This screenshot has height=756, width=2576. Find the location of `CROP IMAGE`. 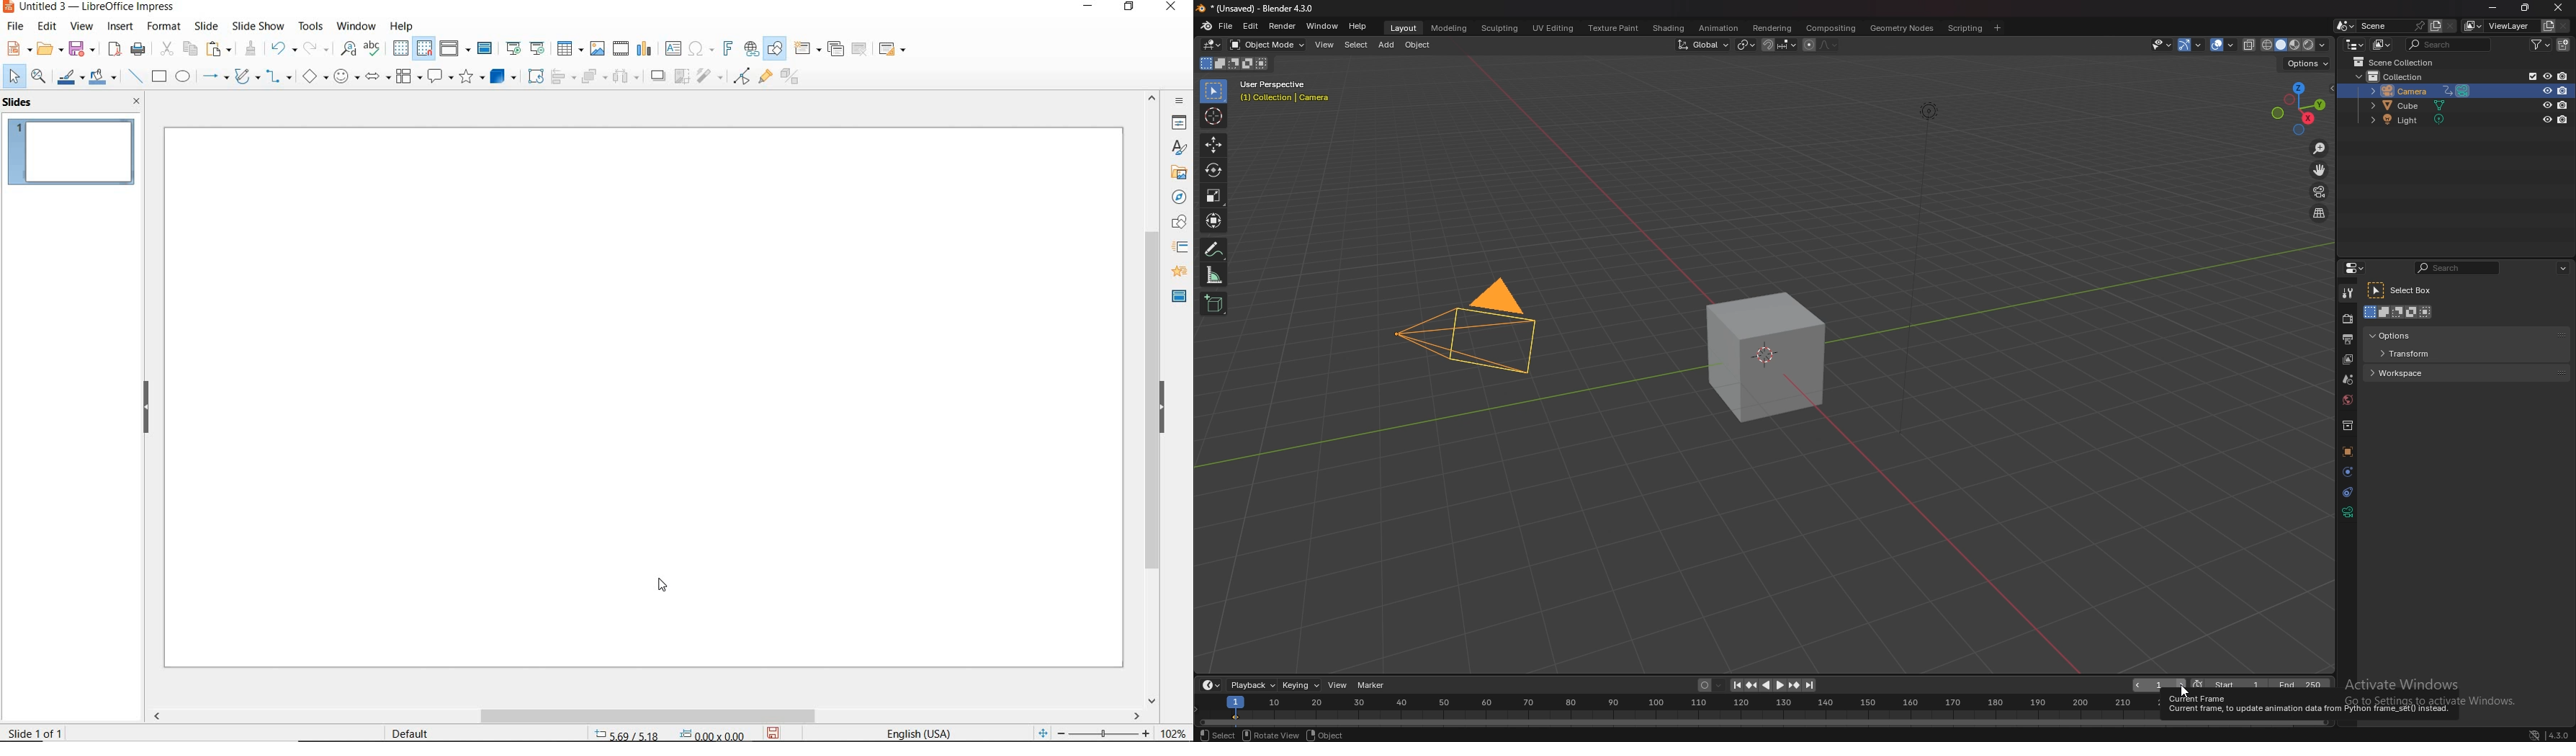

CROP IMAGE is located at coordinates (681, 77).